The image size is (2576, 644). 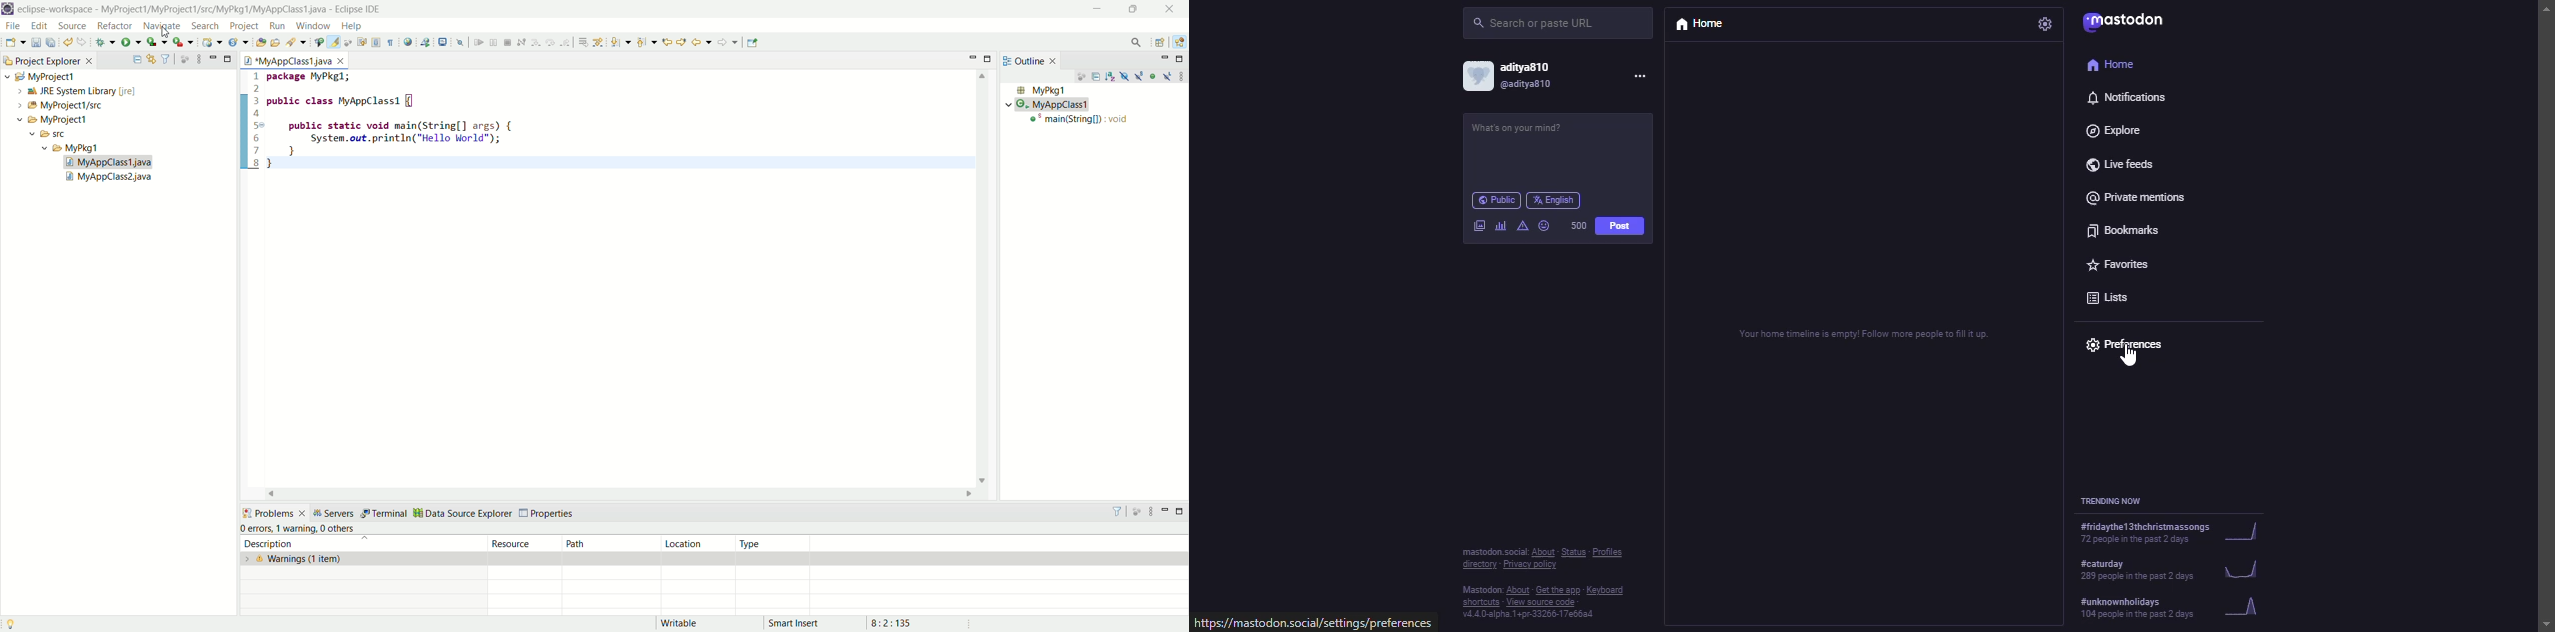 I want to click on use step filters, so click(x=598, y=42).